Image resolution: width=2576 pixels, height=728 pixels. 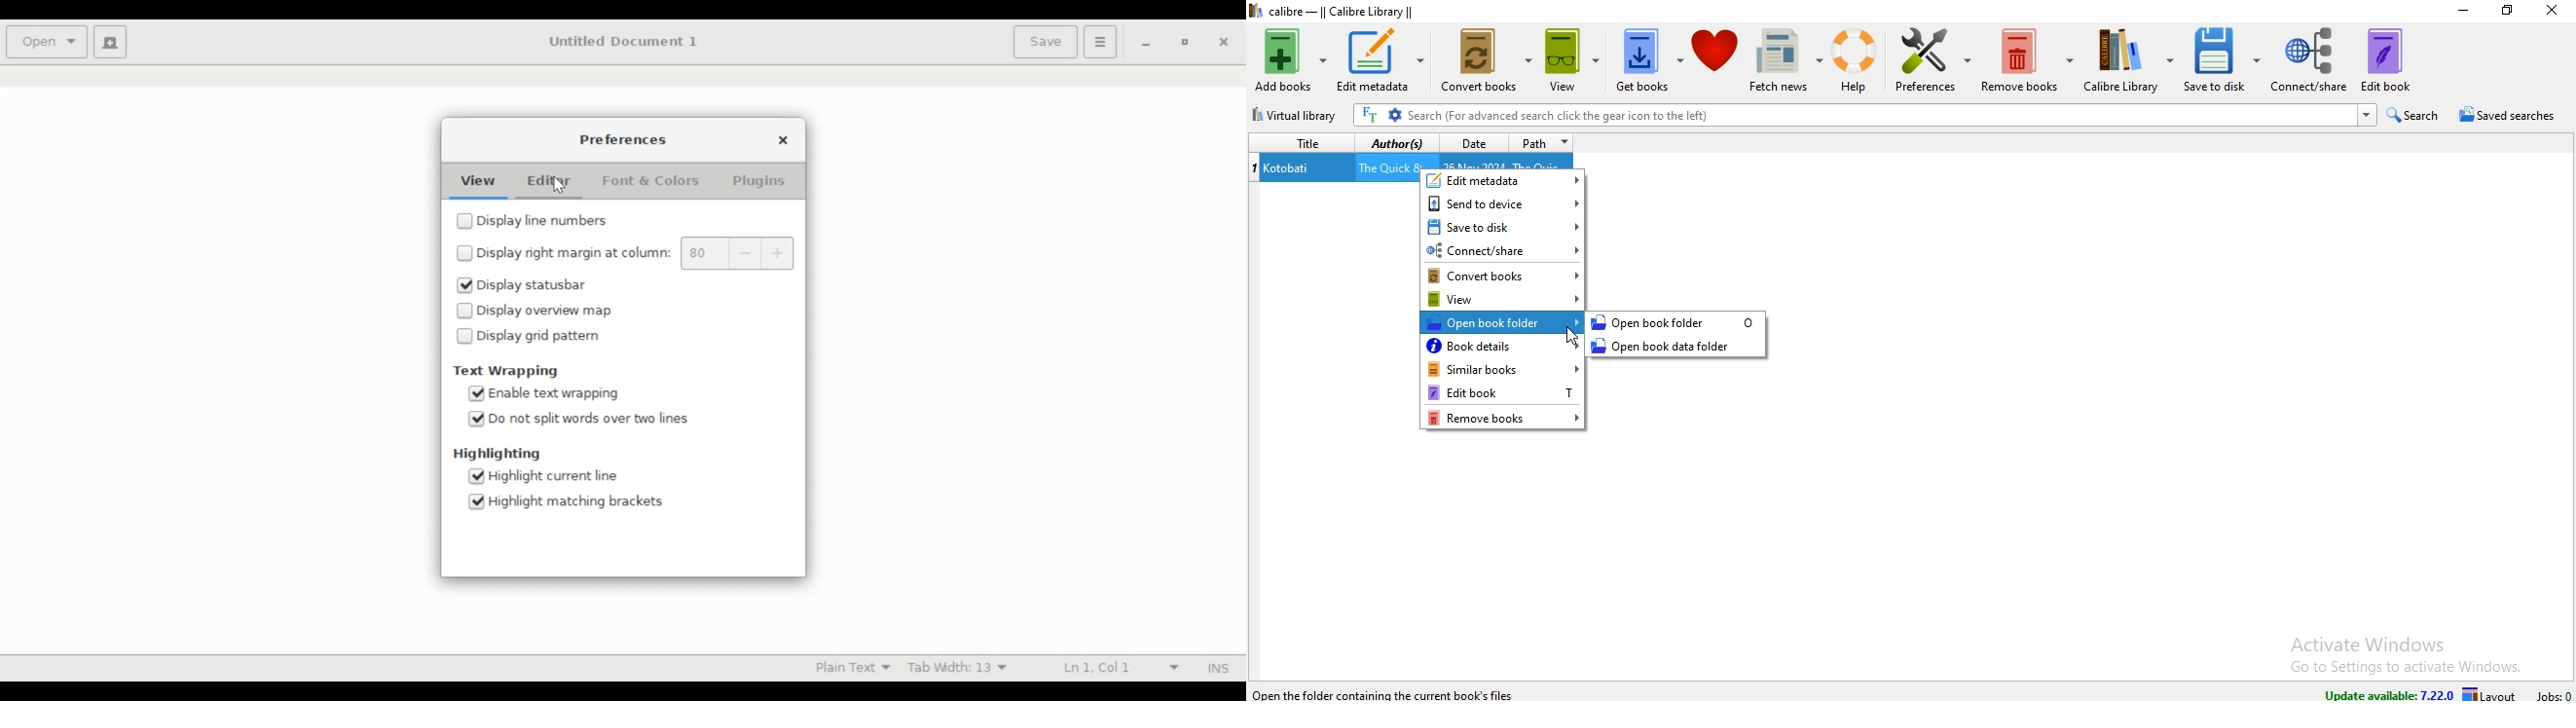 I want to click on Tab Width 13, so click(x=960, y=669).